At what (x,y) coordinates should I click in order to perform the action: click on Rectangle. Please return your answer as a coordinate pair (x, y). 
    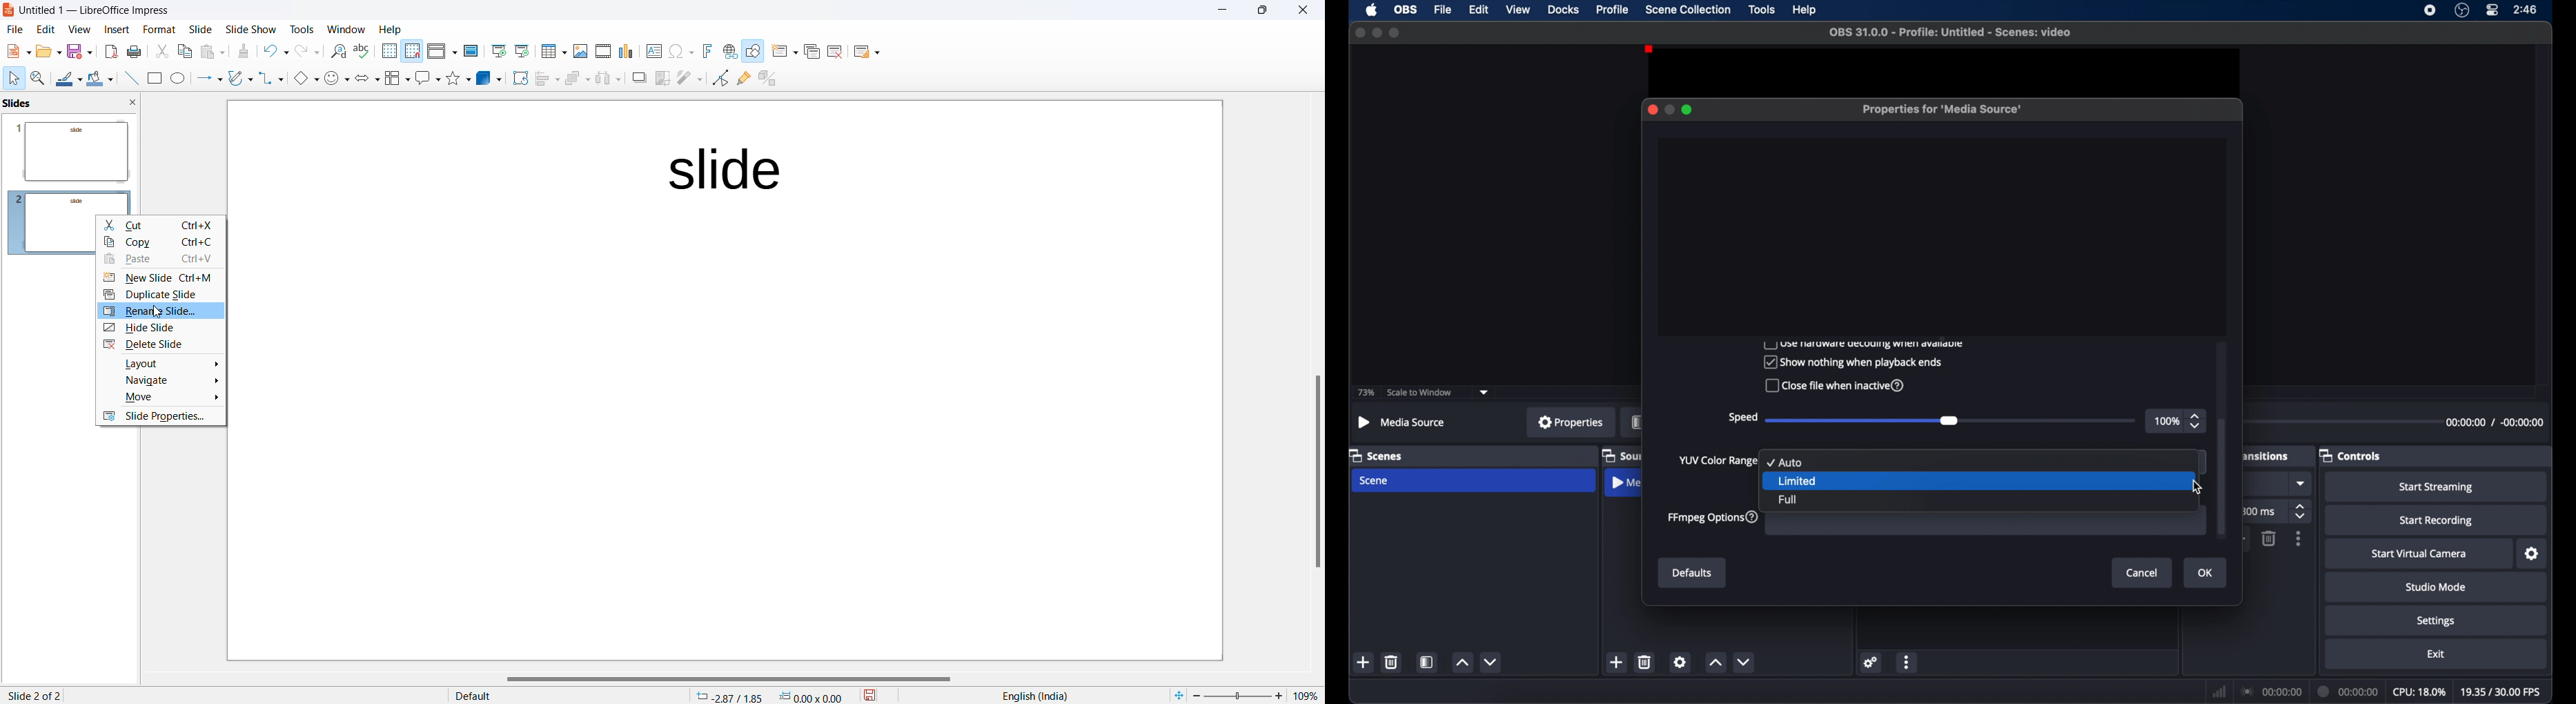
    Looking at the image, I should click on (153, 78).